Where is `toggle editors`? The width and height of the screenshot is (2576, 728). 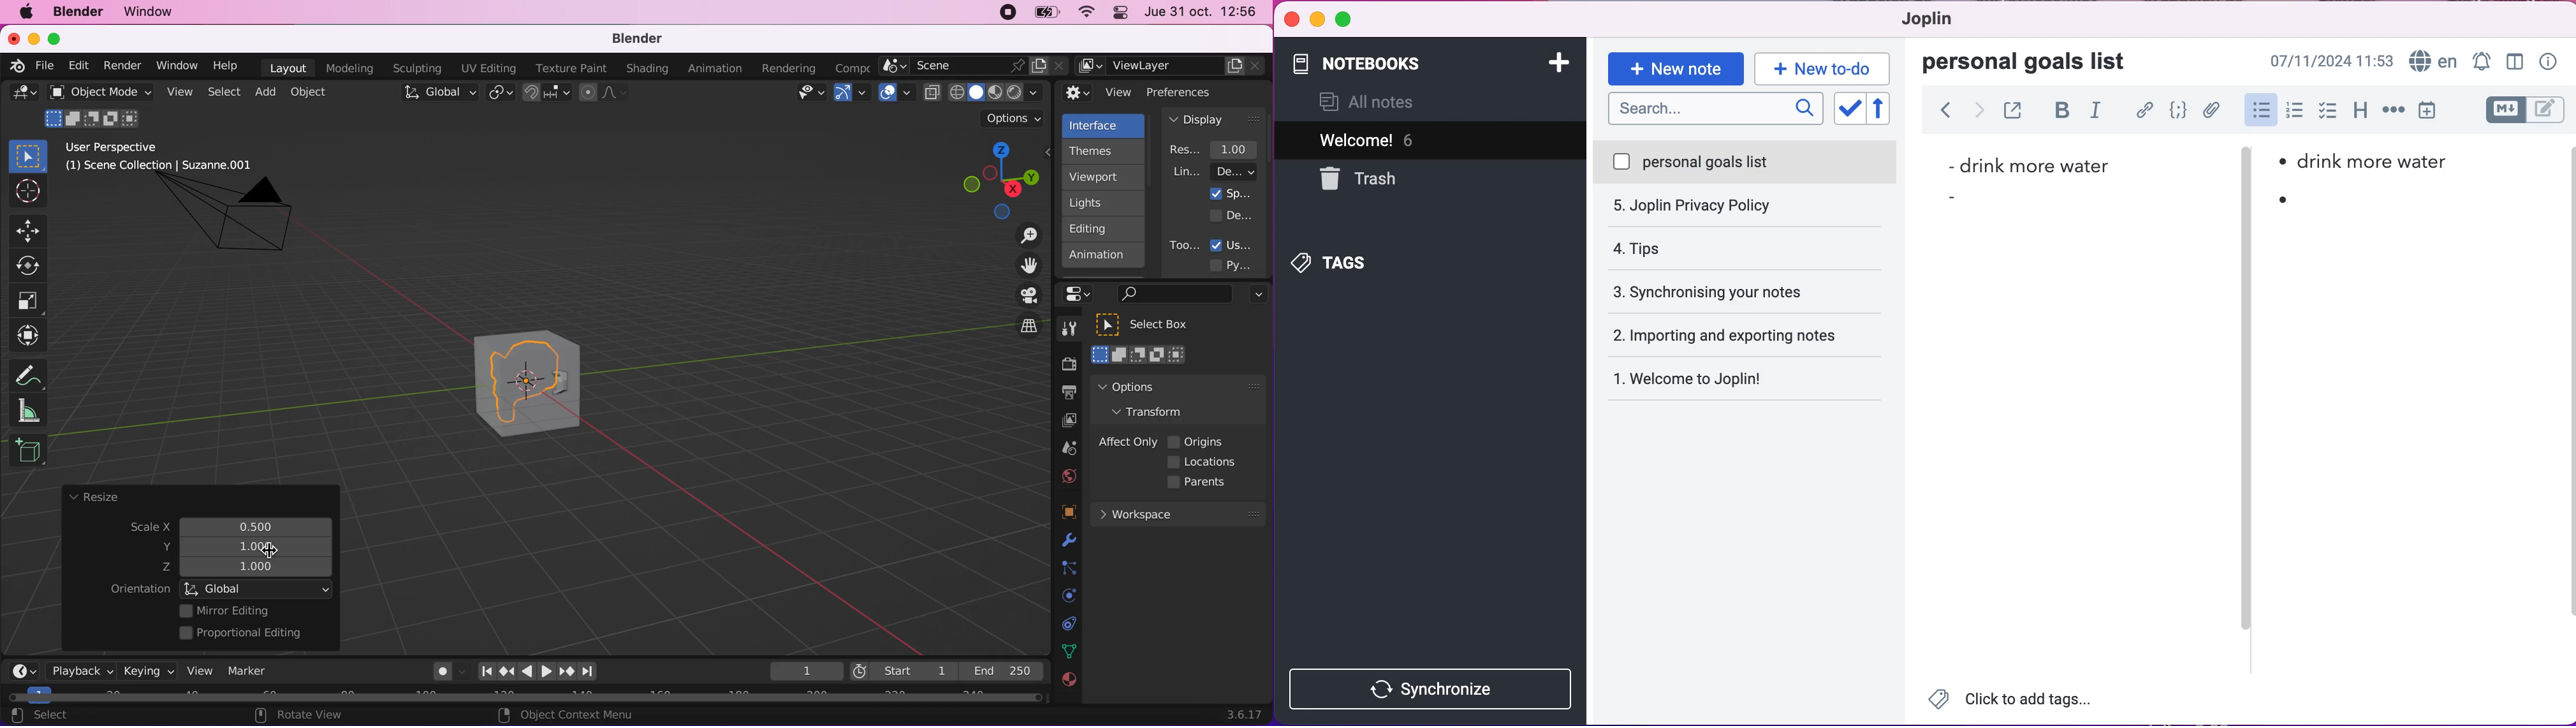
toggle editors is located at coordinates (2514, 110).